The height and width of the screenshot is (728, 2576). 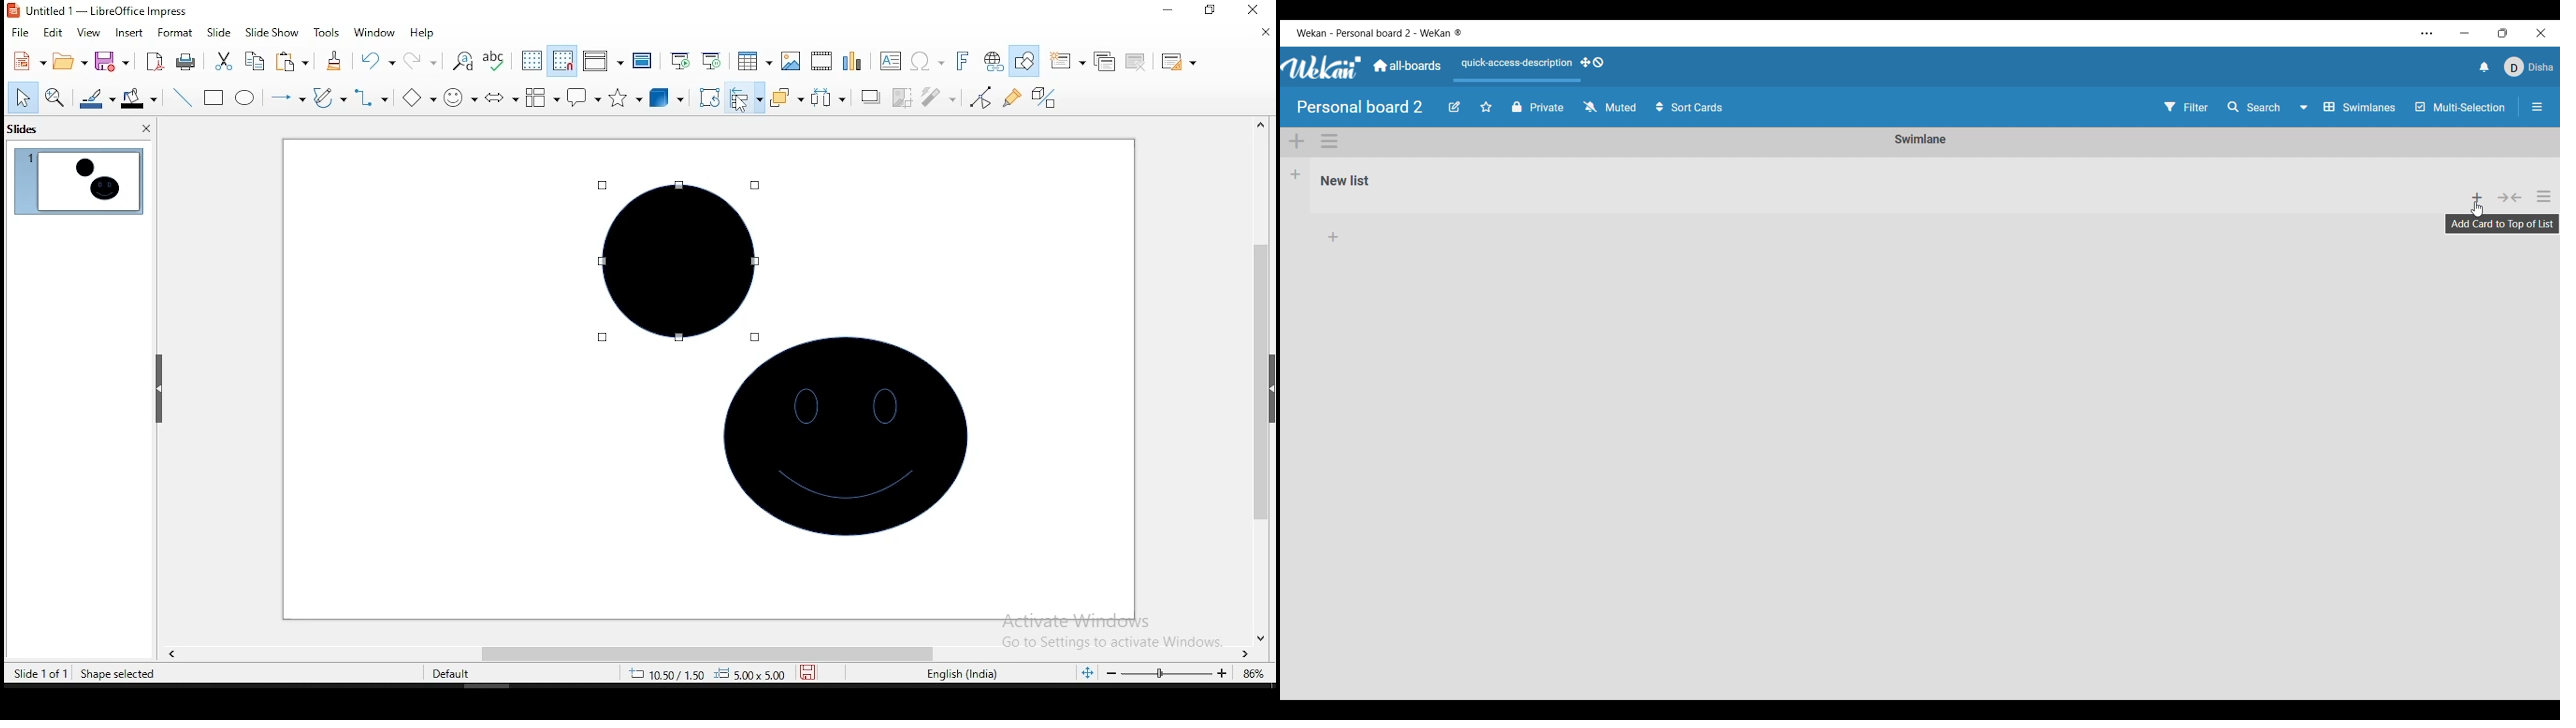 What do you see at coordinates (219, 32) in the screenshot?
I see `slide` at bounding box center [219, 32].